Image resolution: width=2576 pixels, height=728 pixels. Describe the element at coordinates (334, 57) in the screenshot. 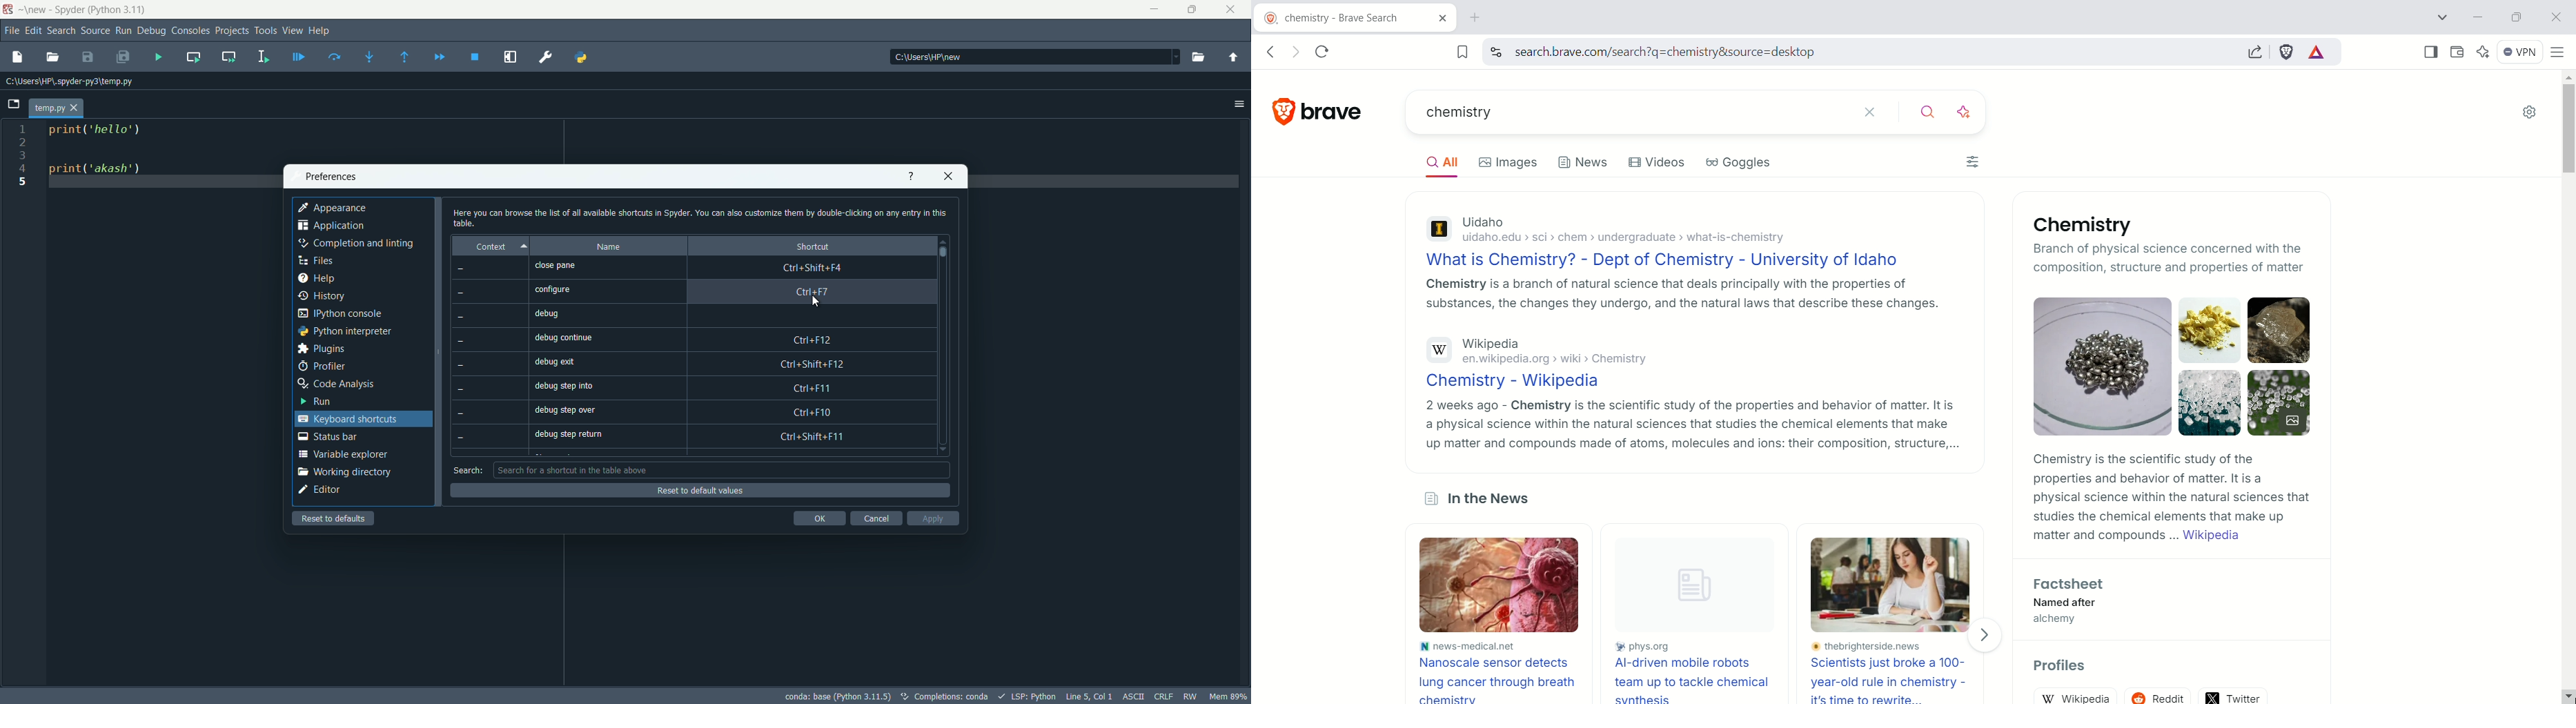

I see `run current line` at that location.